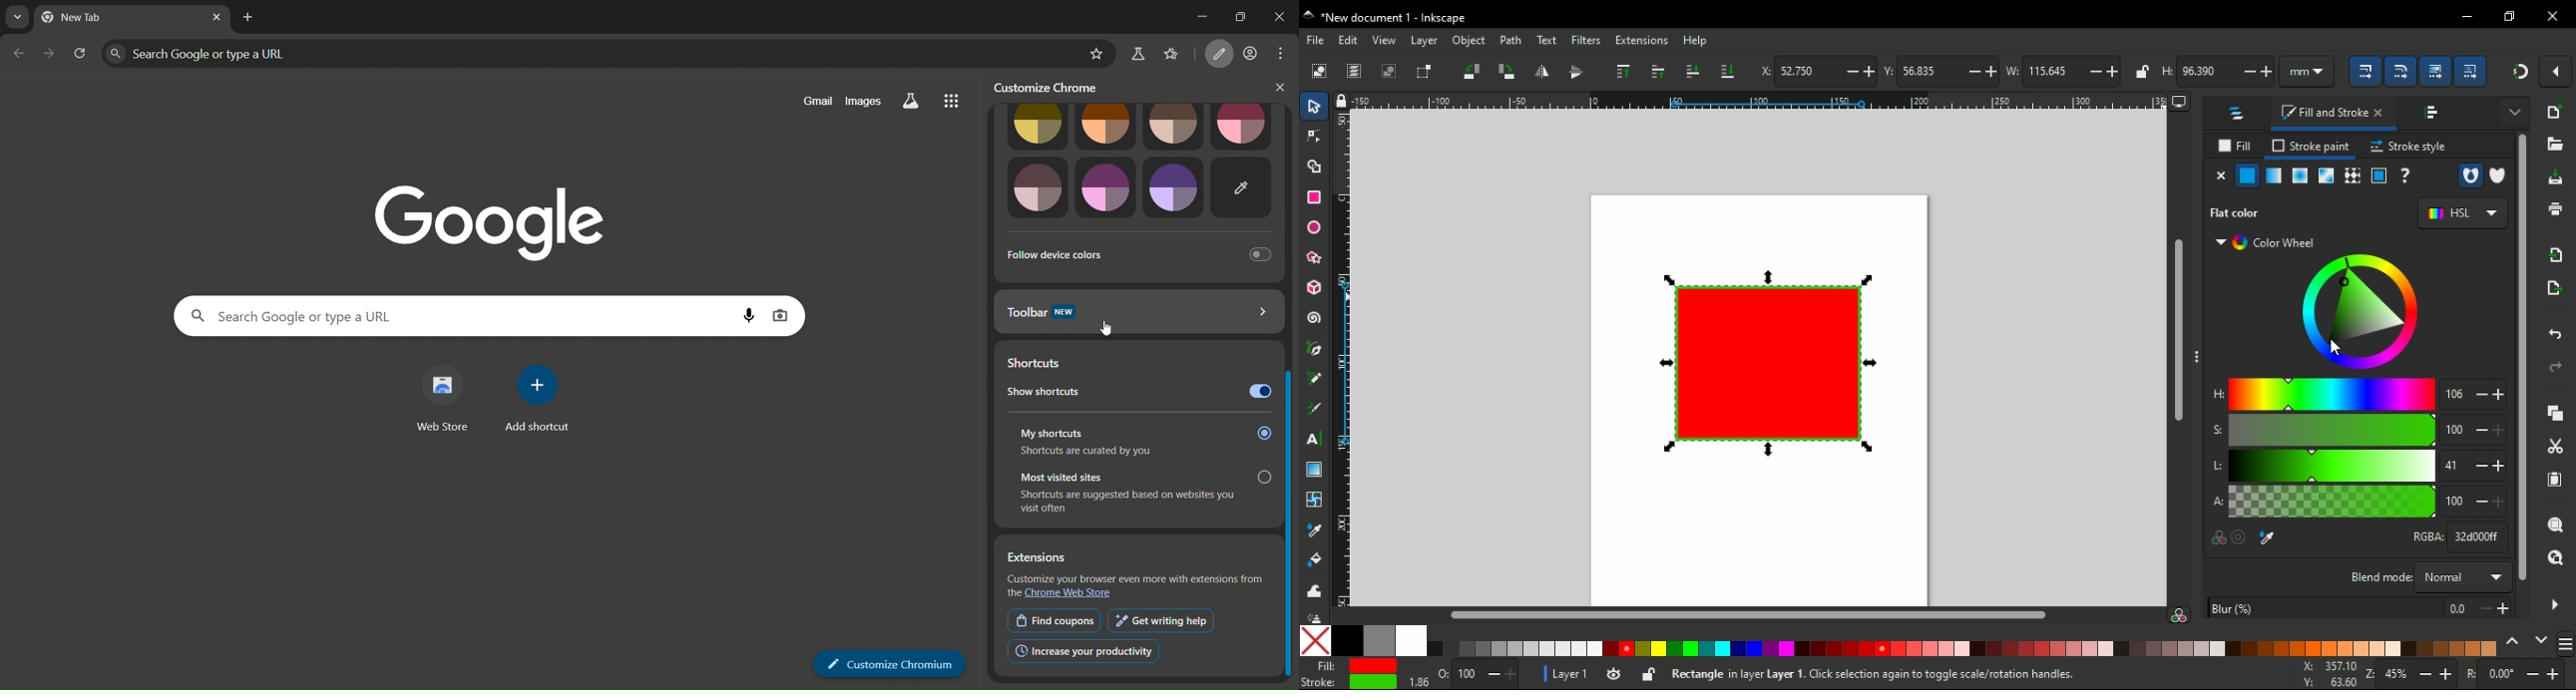  Describe the element at coordinates (2454, 430) in the screenshot. I see `100` at that location.